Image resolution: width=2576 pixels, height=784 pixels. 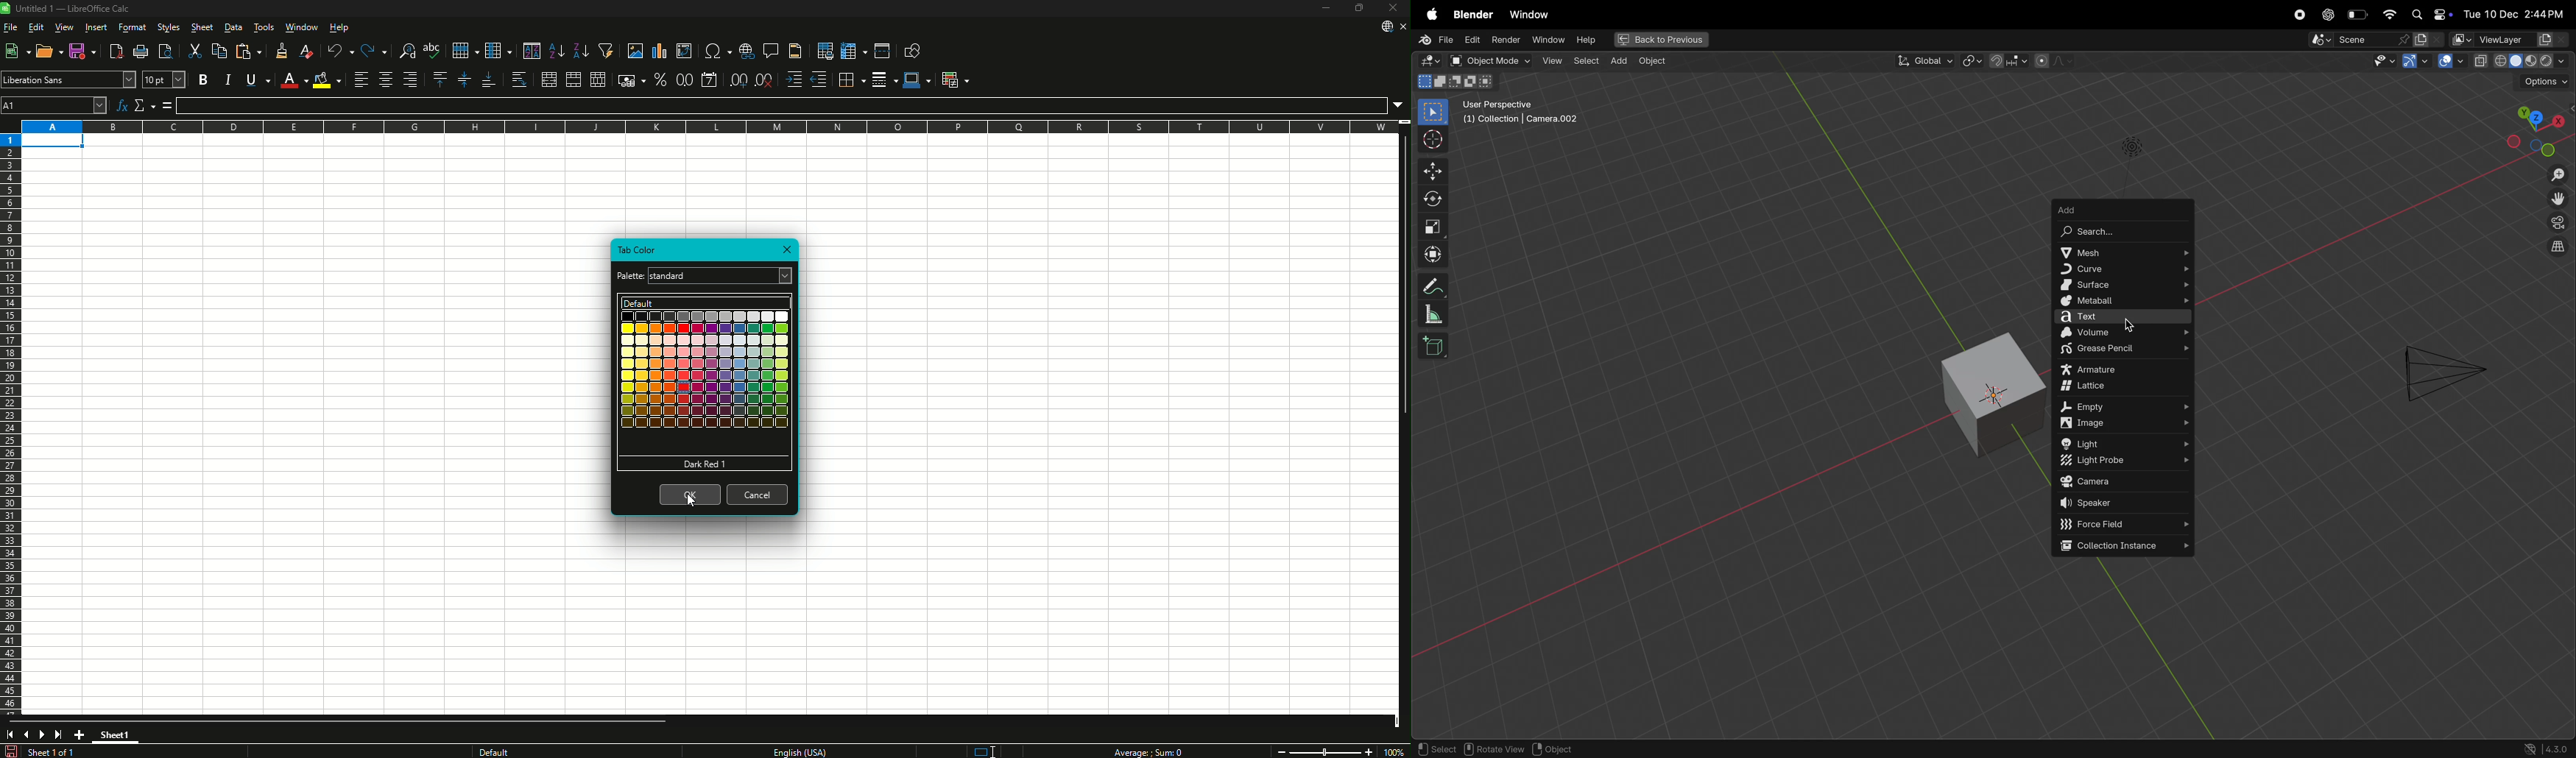 I want to click on Cut, so click(x=195, y=51).